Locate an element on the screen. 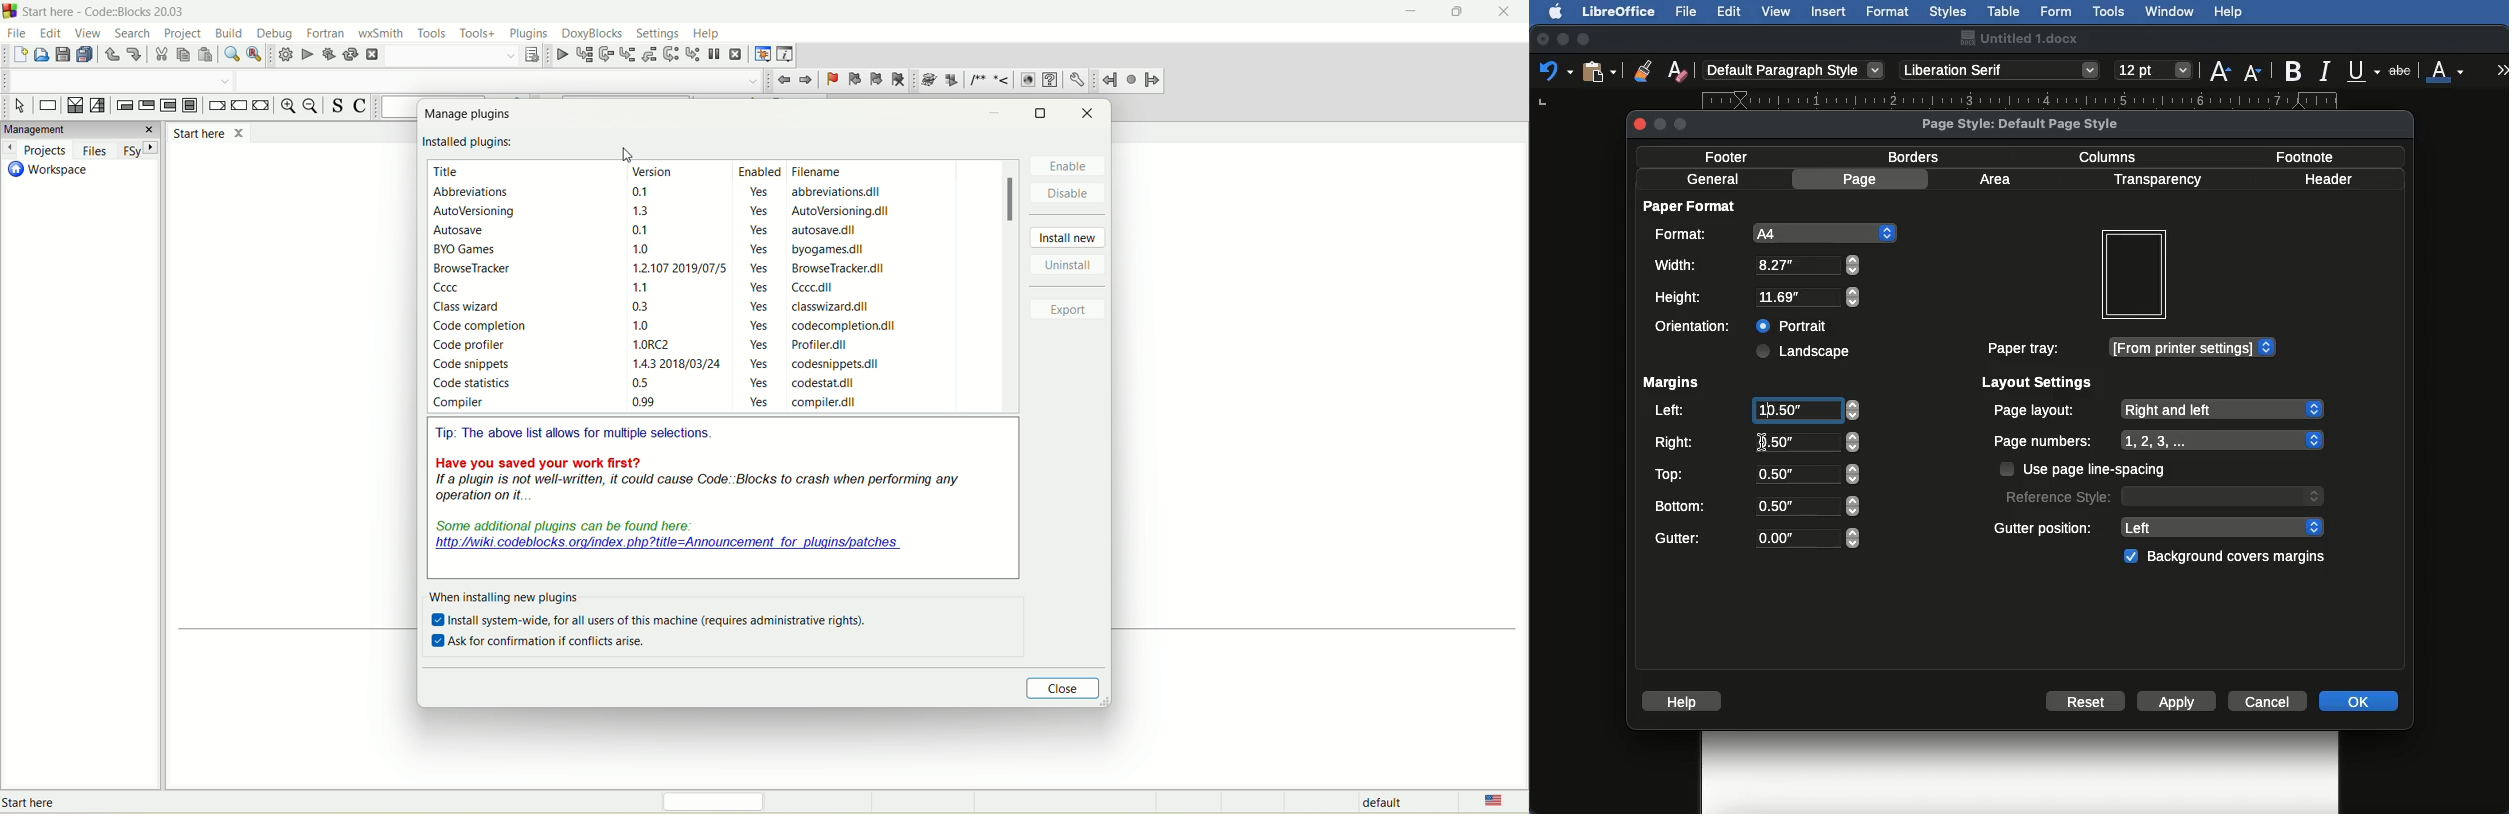  Gutter is located at coordinates (1757, 539).